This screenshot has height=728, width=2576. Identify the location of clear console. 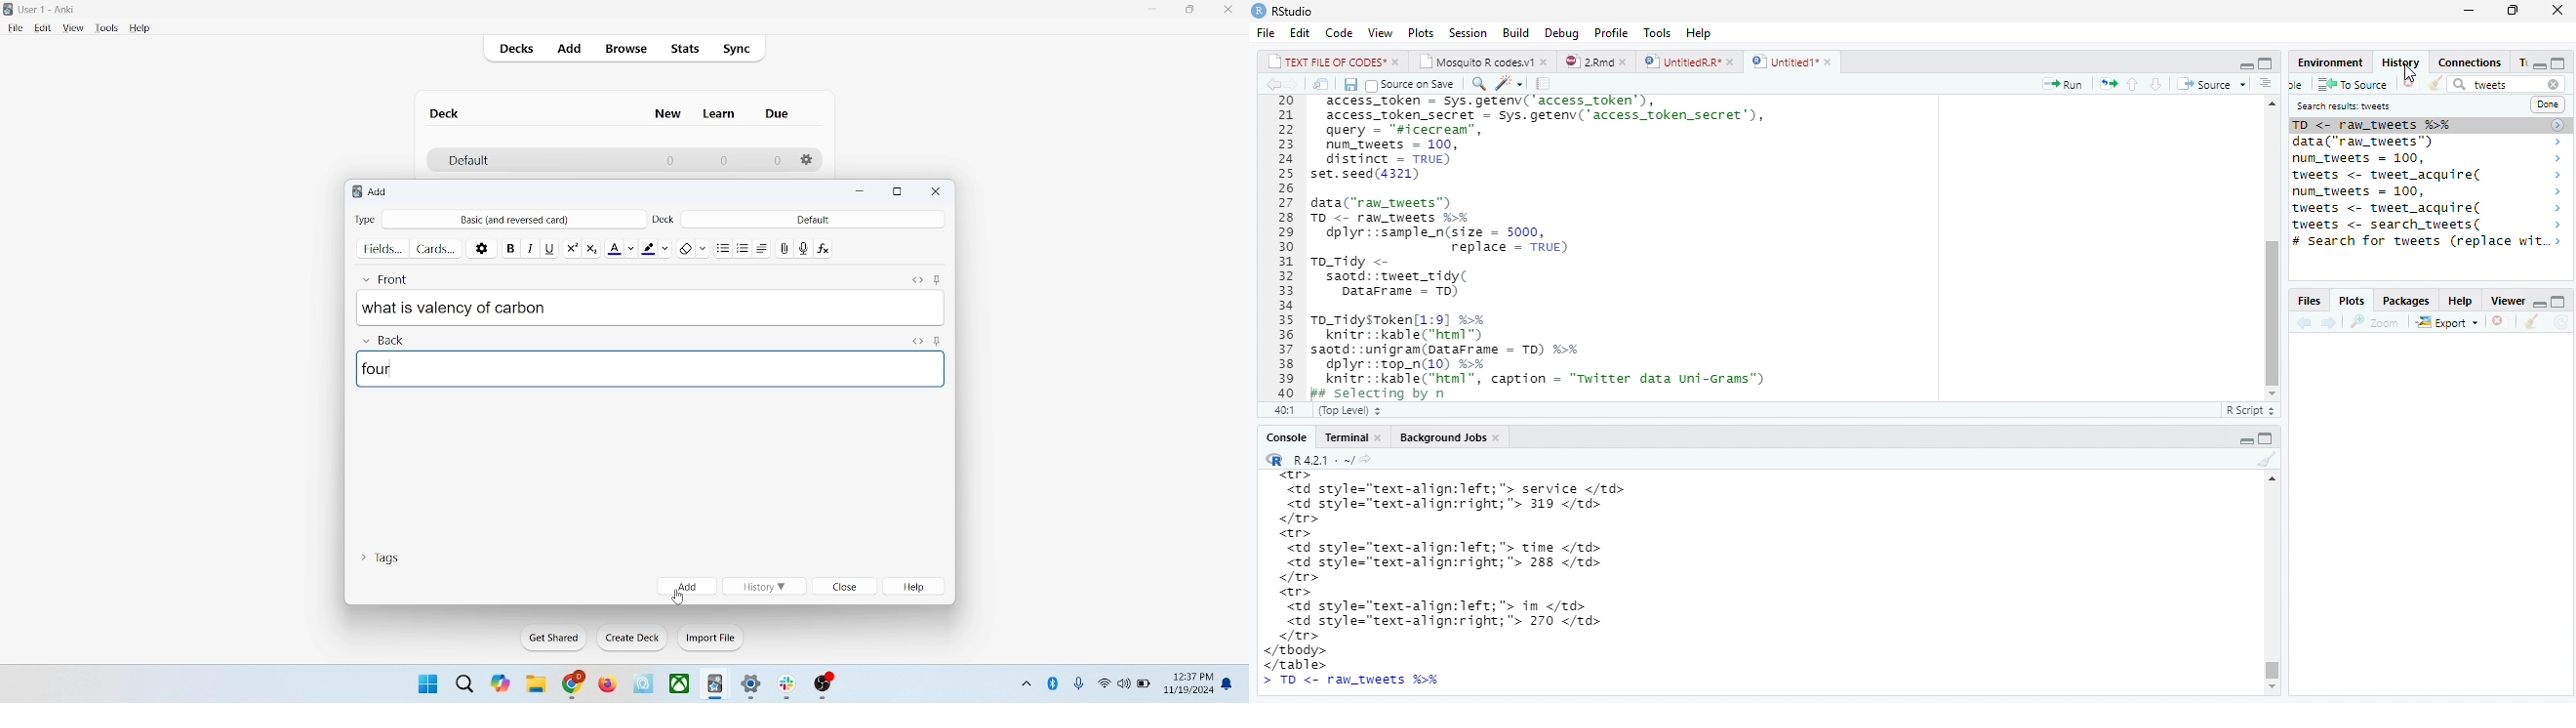
(2263, 460).